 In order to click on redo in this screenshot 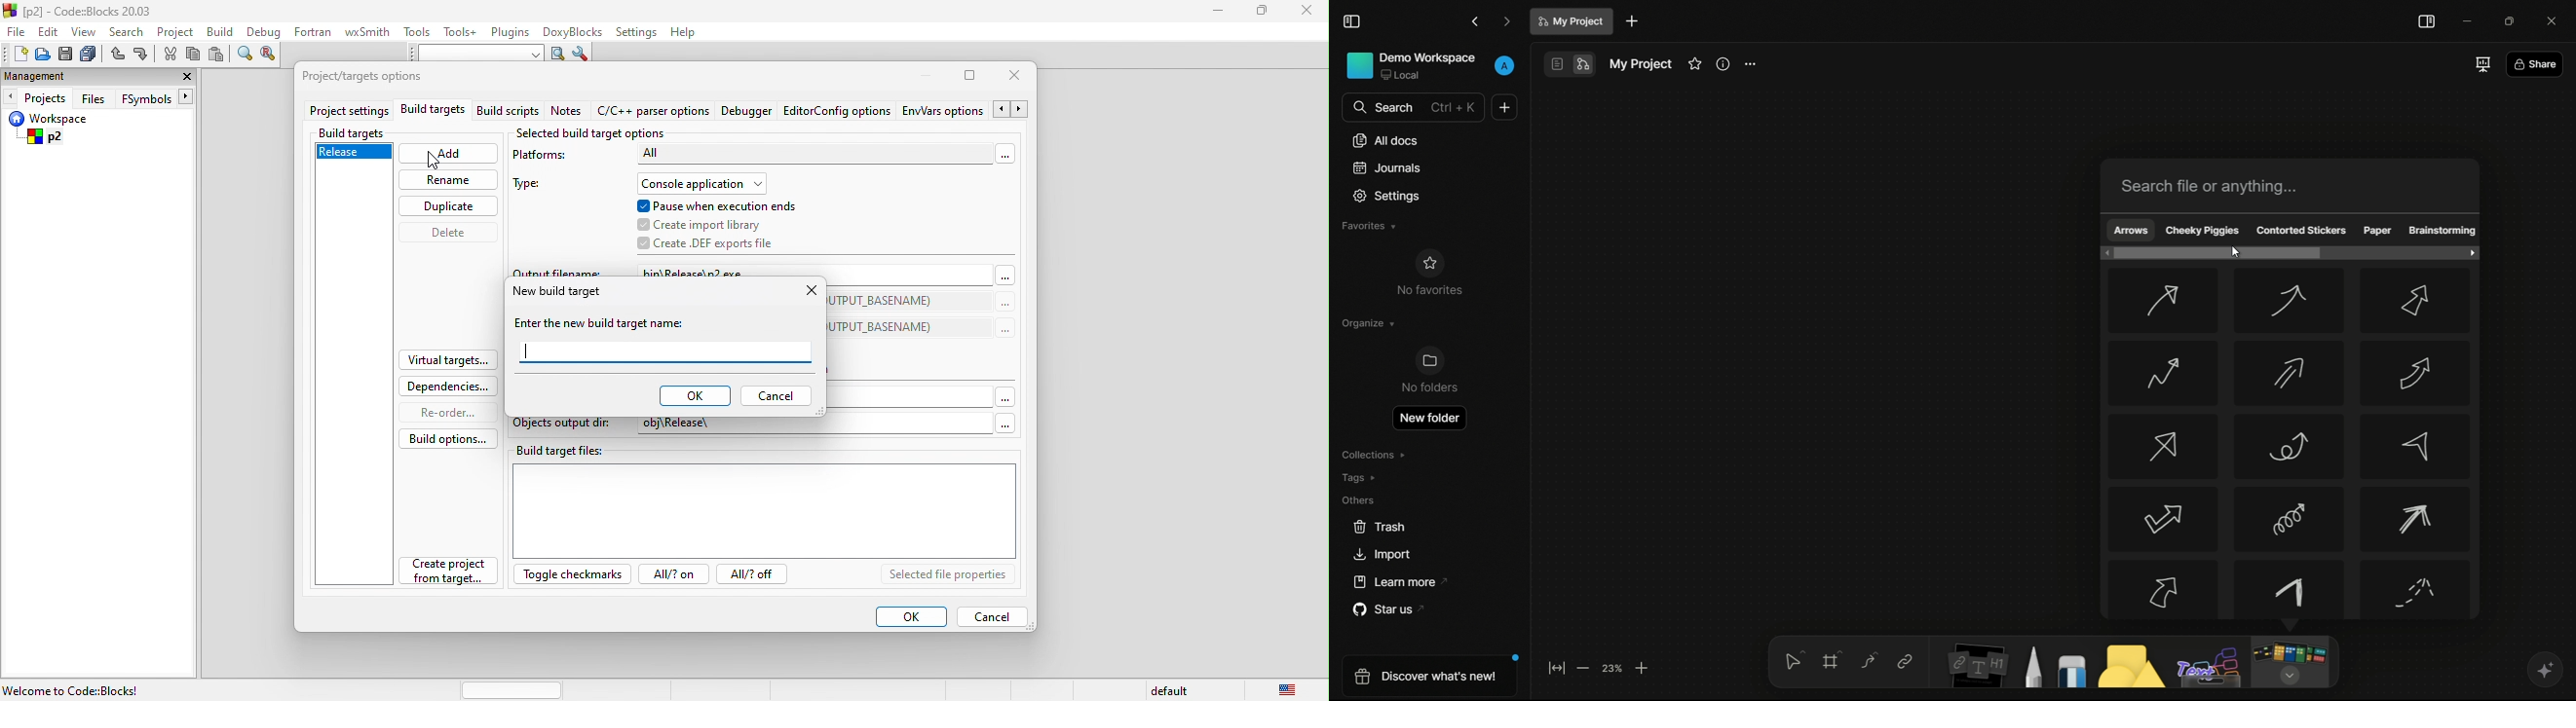, I will do `click(141, 55)`.